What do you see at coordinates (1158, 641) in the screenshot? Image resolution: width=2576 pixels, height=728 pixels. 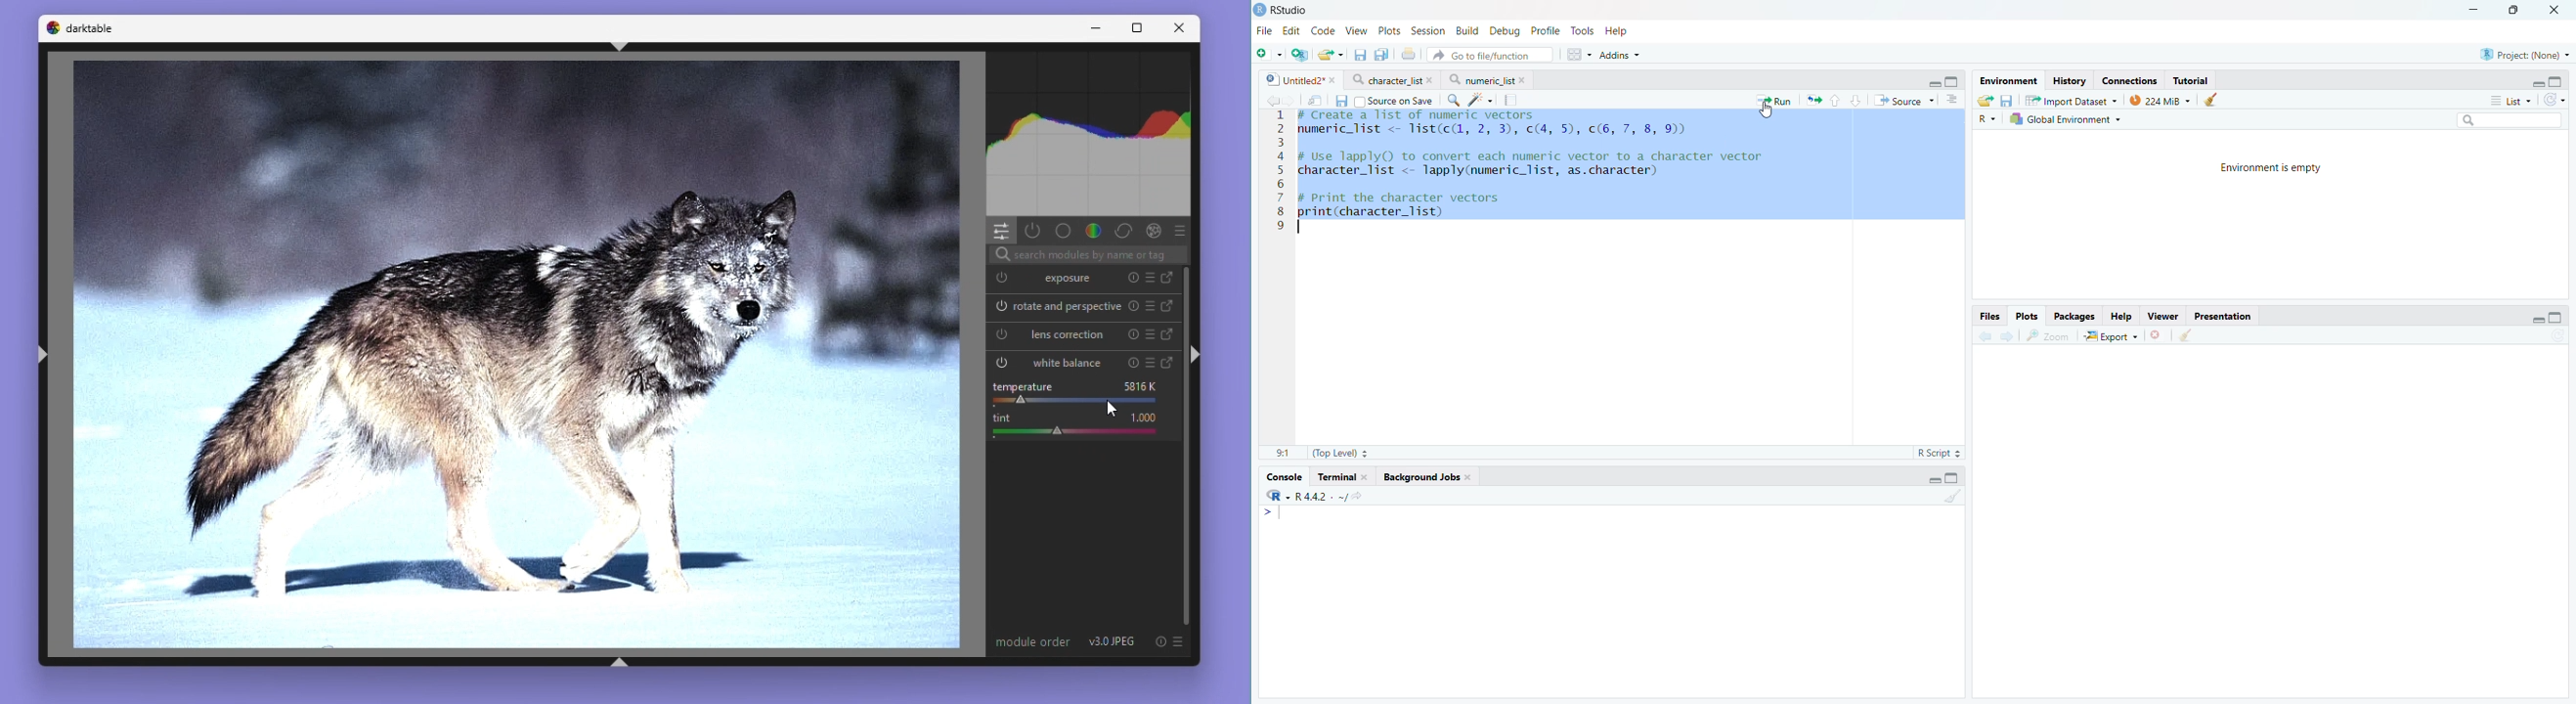 I see `Reset` at bounding box center [1158, 641].